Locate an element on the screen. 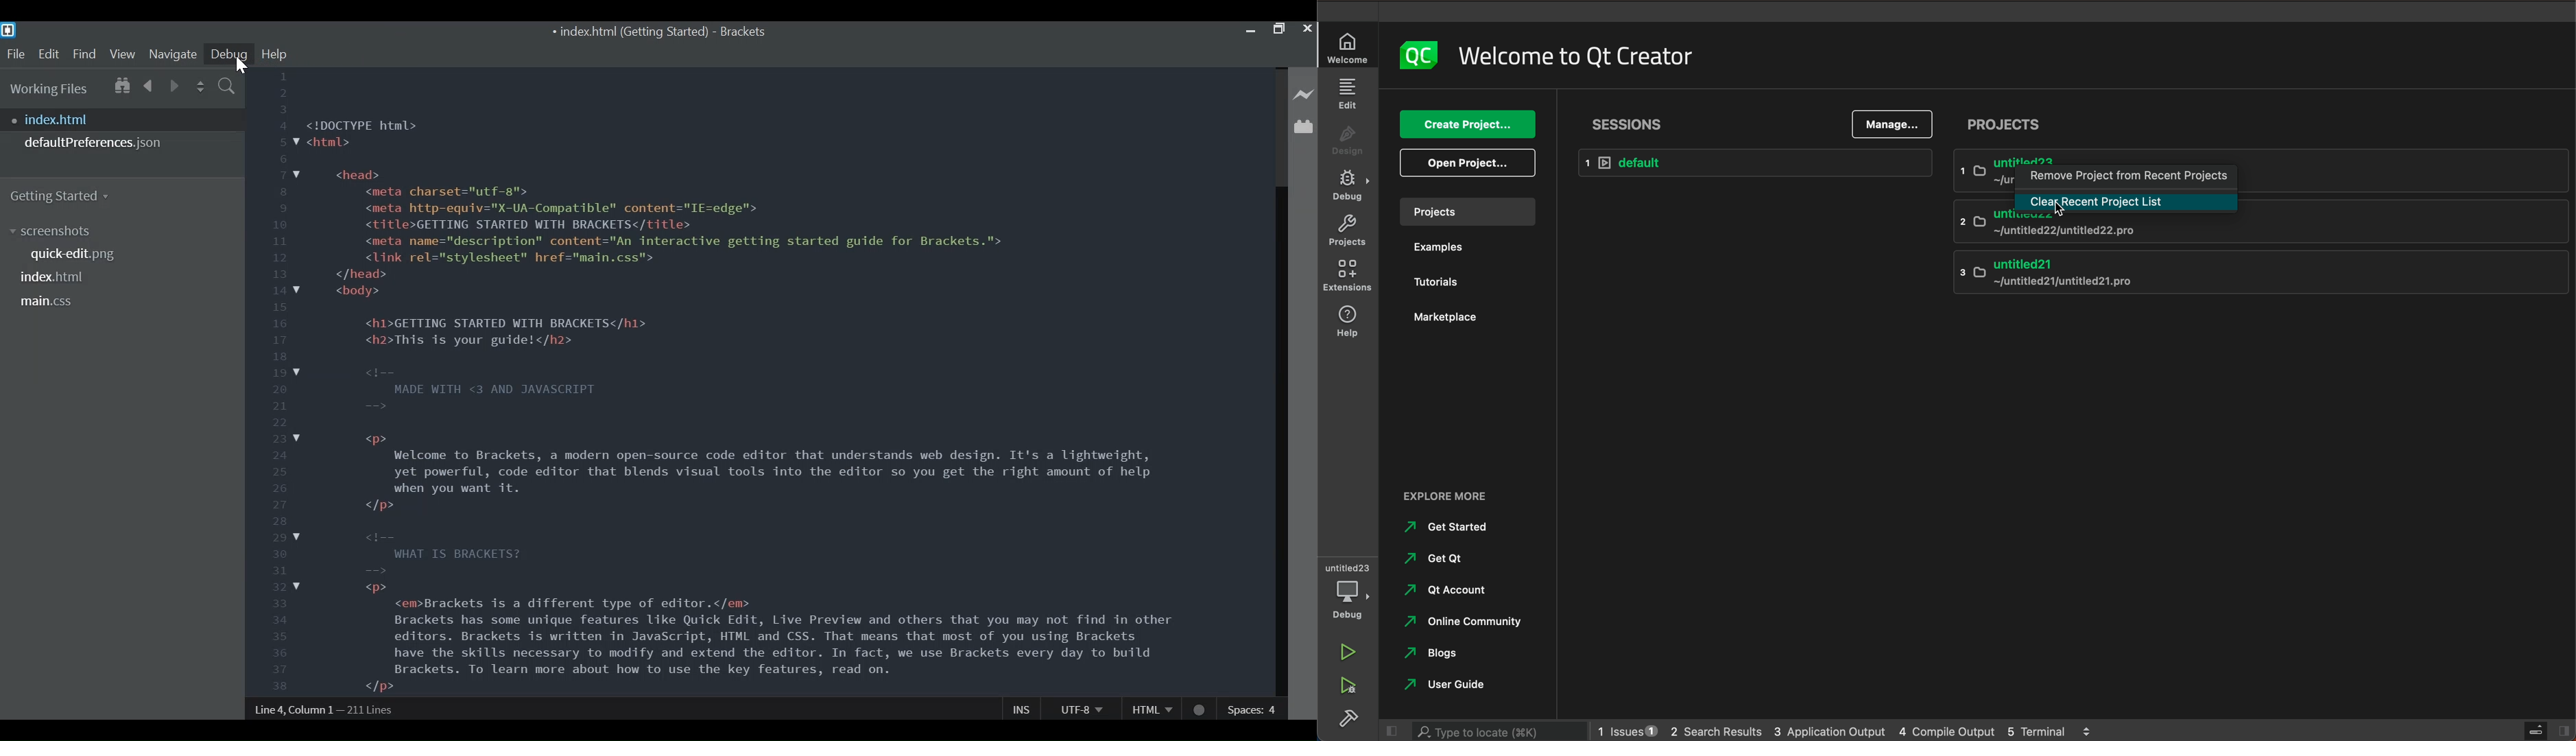 The height and width of the screenshot is (756, 2576). build is located at coordinates (1347, 717).